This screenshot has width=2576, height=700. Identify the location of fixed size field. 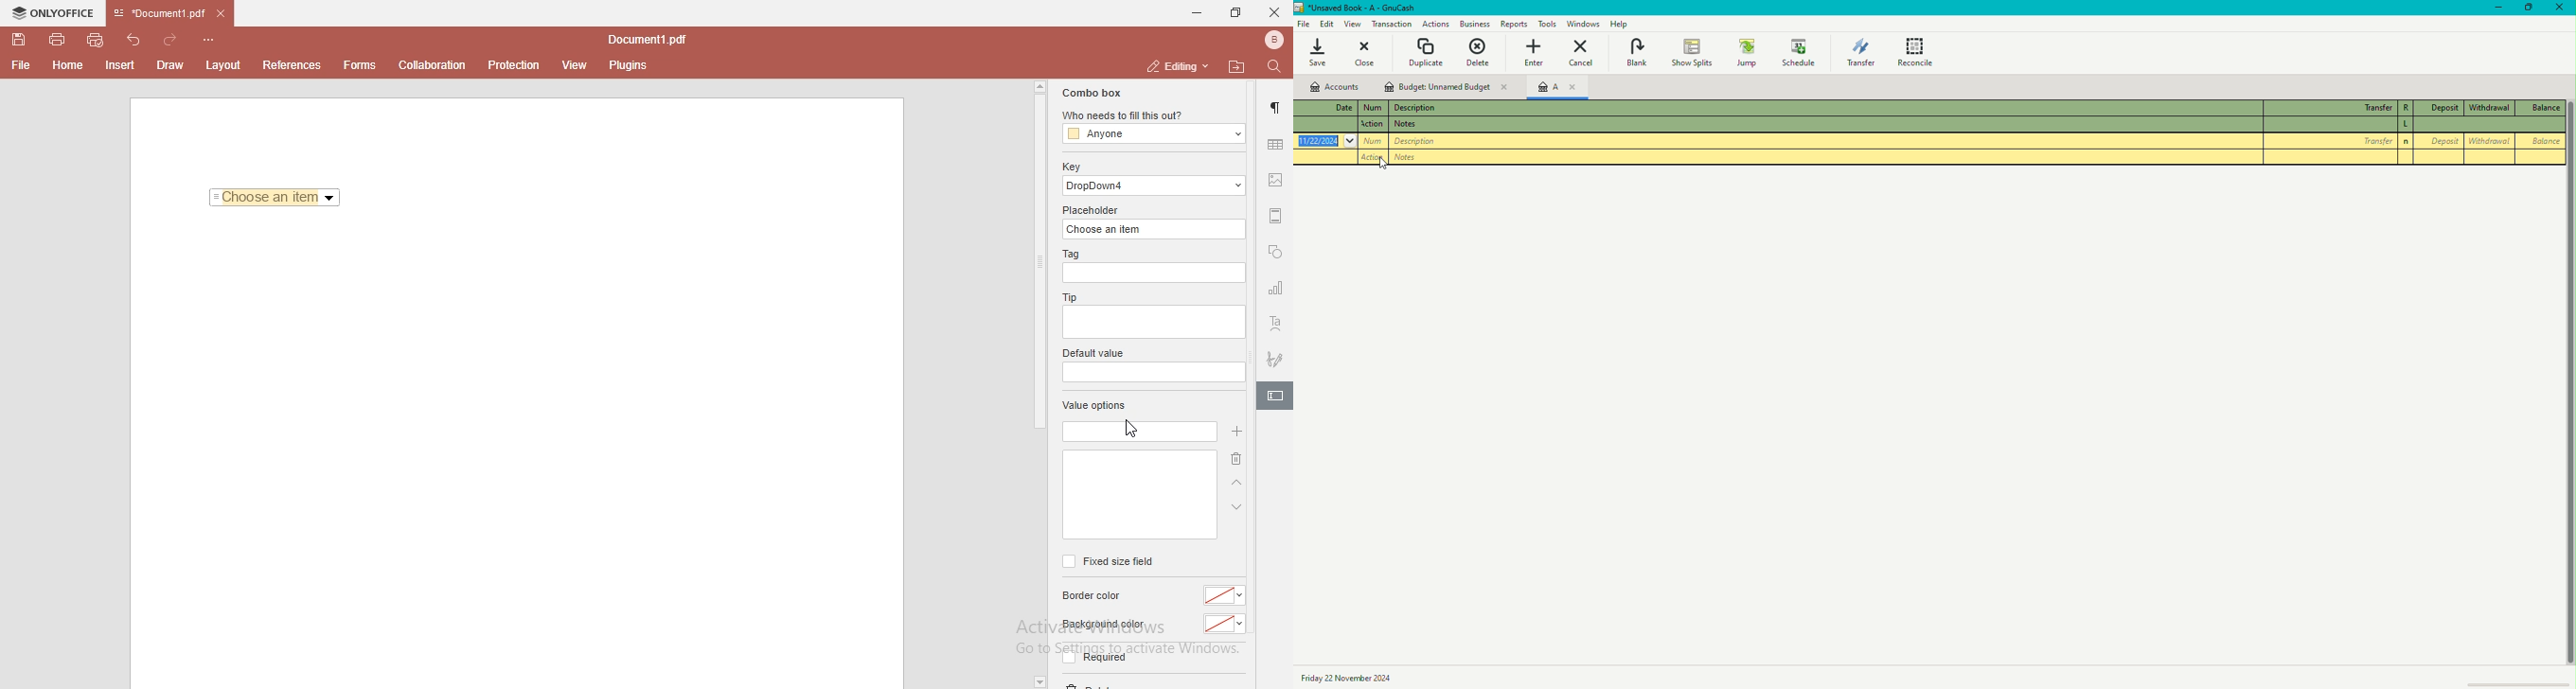
(1107, 561).